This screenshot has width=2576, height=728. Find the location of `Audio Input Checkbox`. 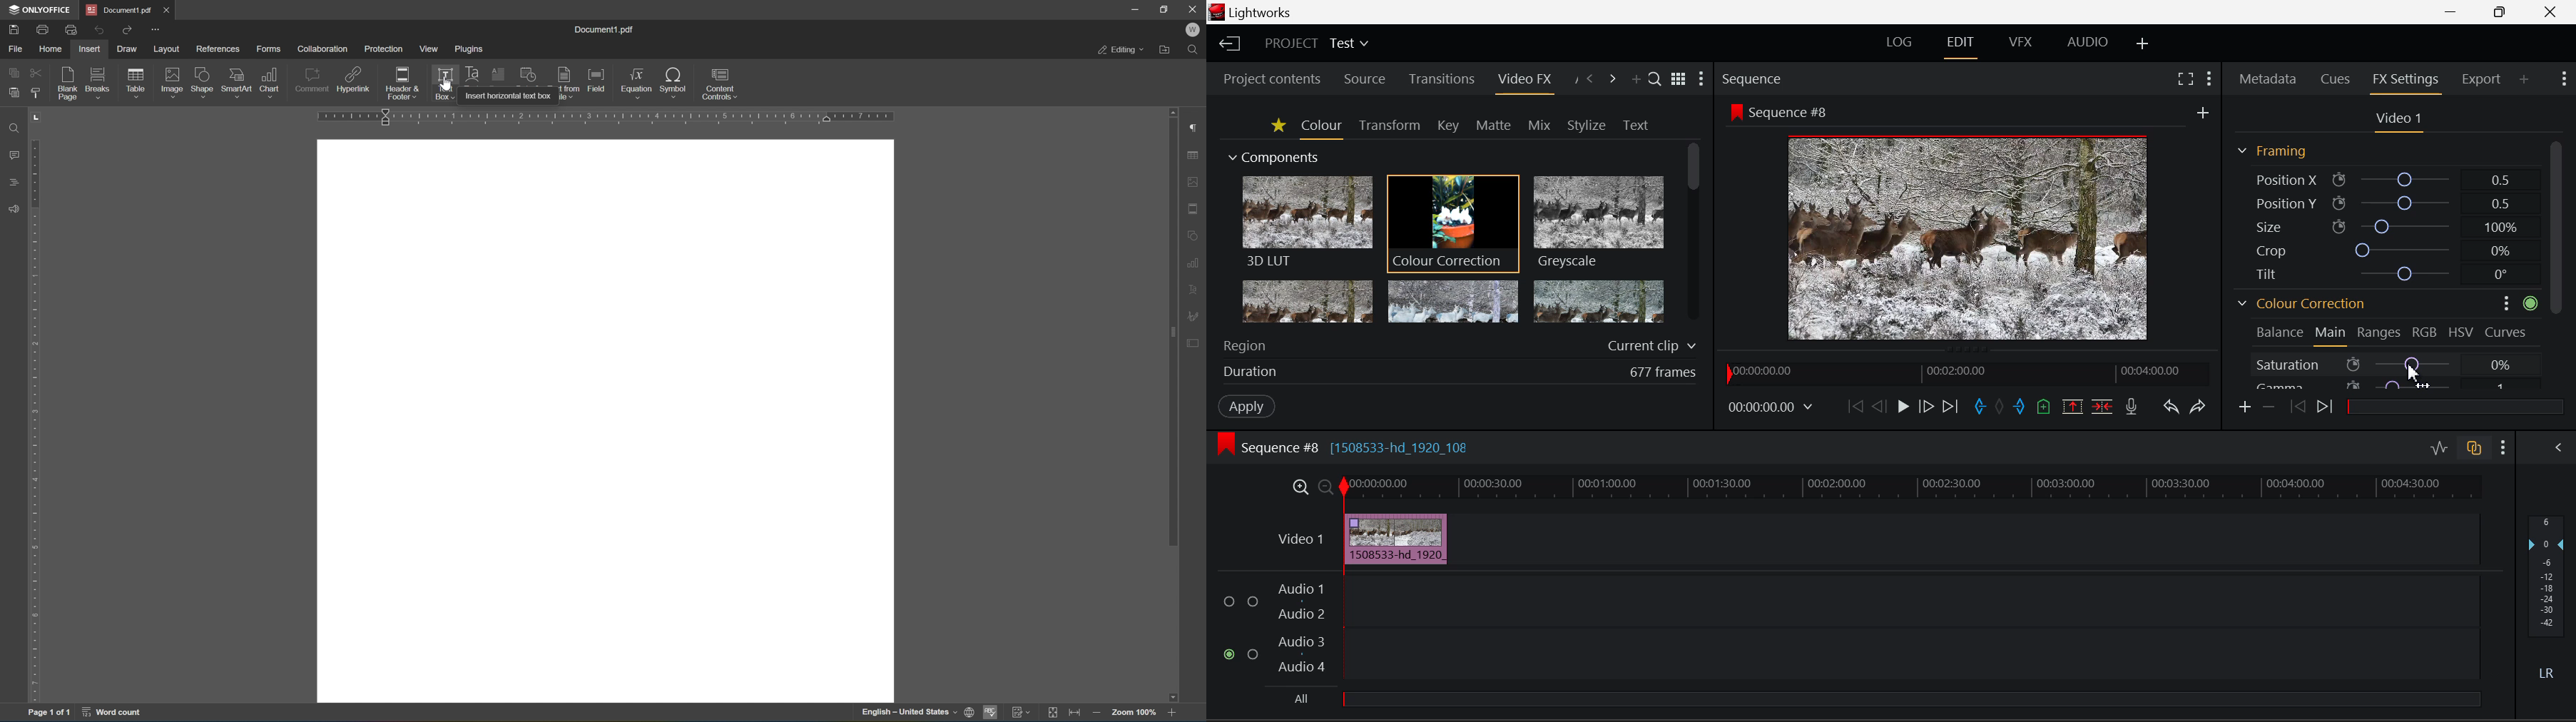

Audio Input Checkbox is located at coordinates (1228, 654).